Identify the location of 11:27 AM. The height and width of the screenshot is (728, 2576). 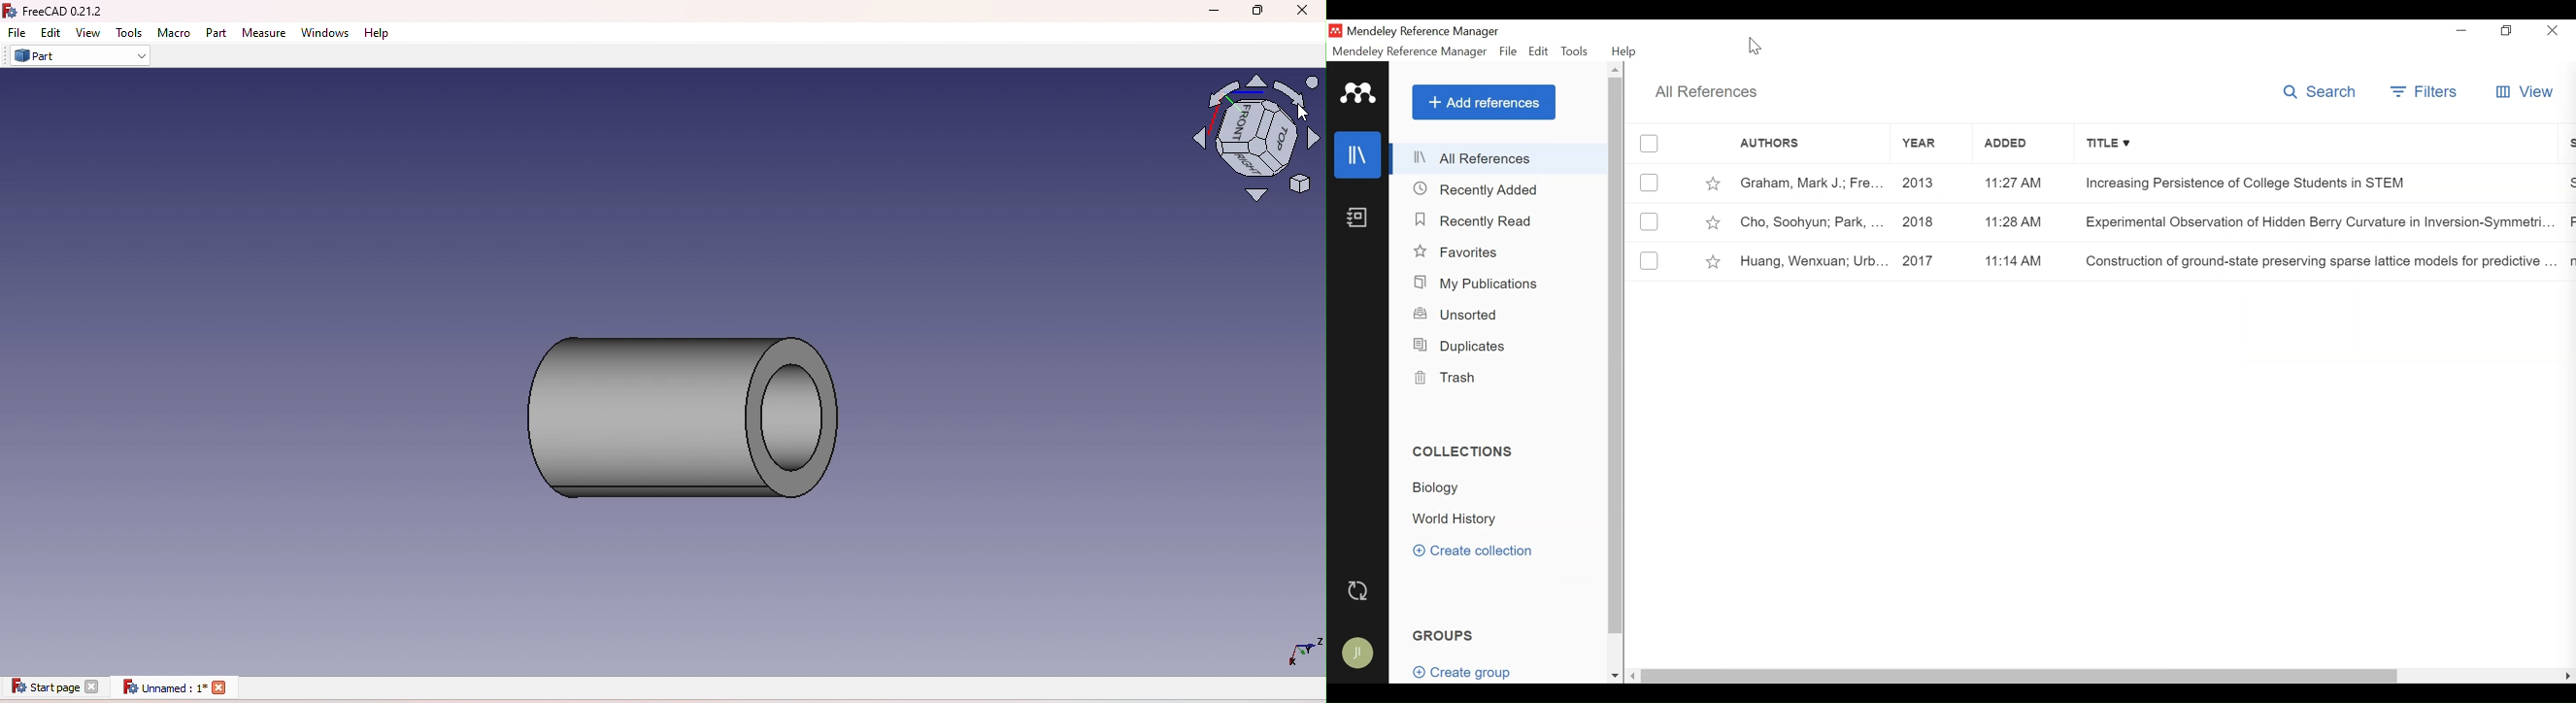
(2022, 185).